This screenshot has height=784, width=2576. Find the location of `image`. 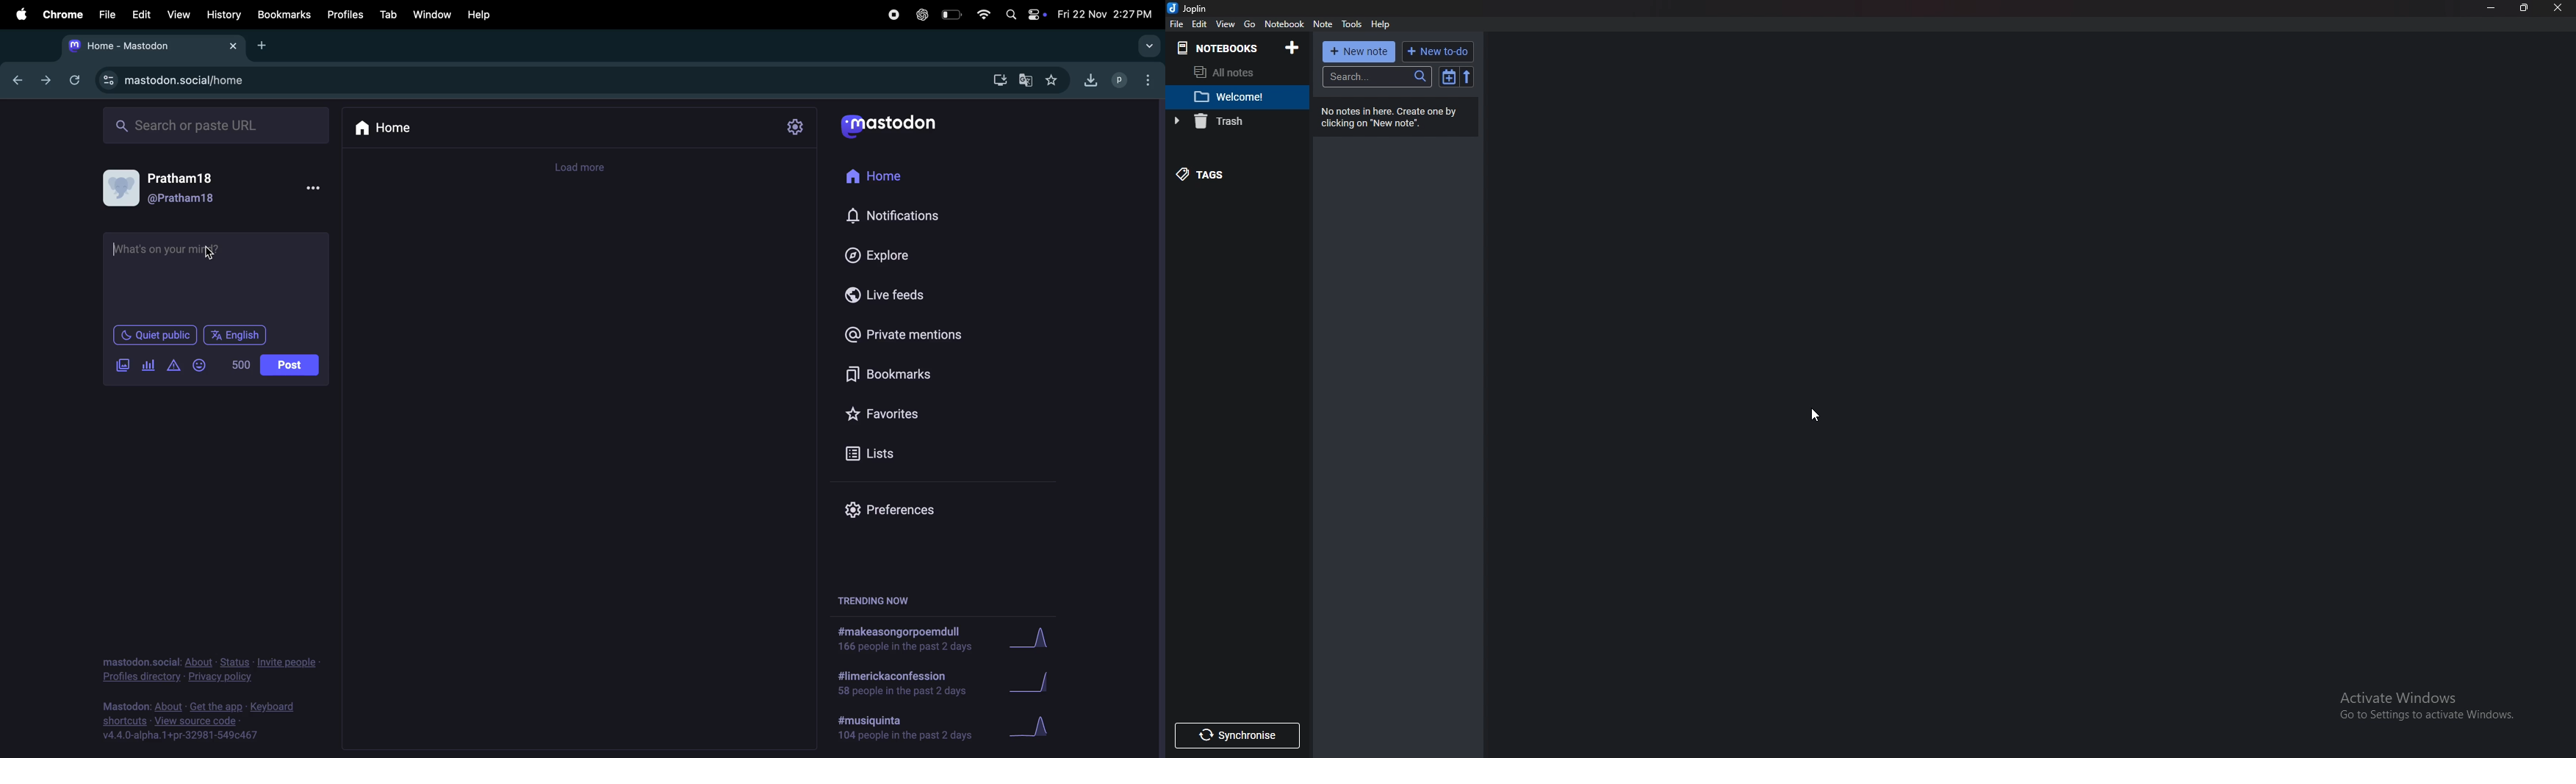

image is located at coordinates (123, 363).